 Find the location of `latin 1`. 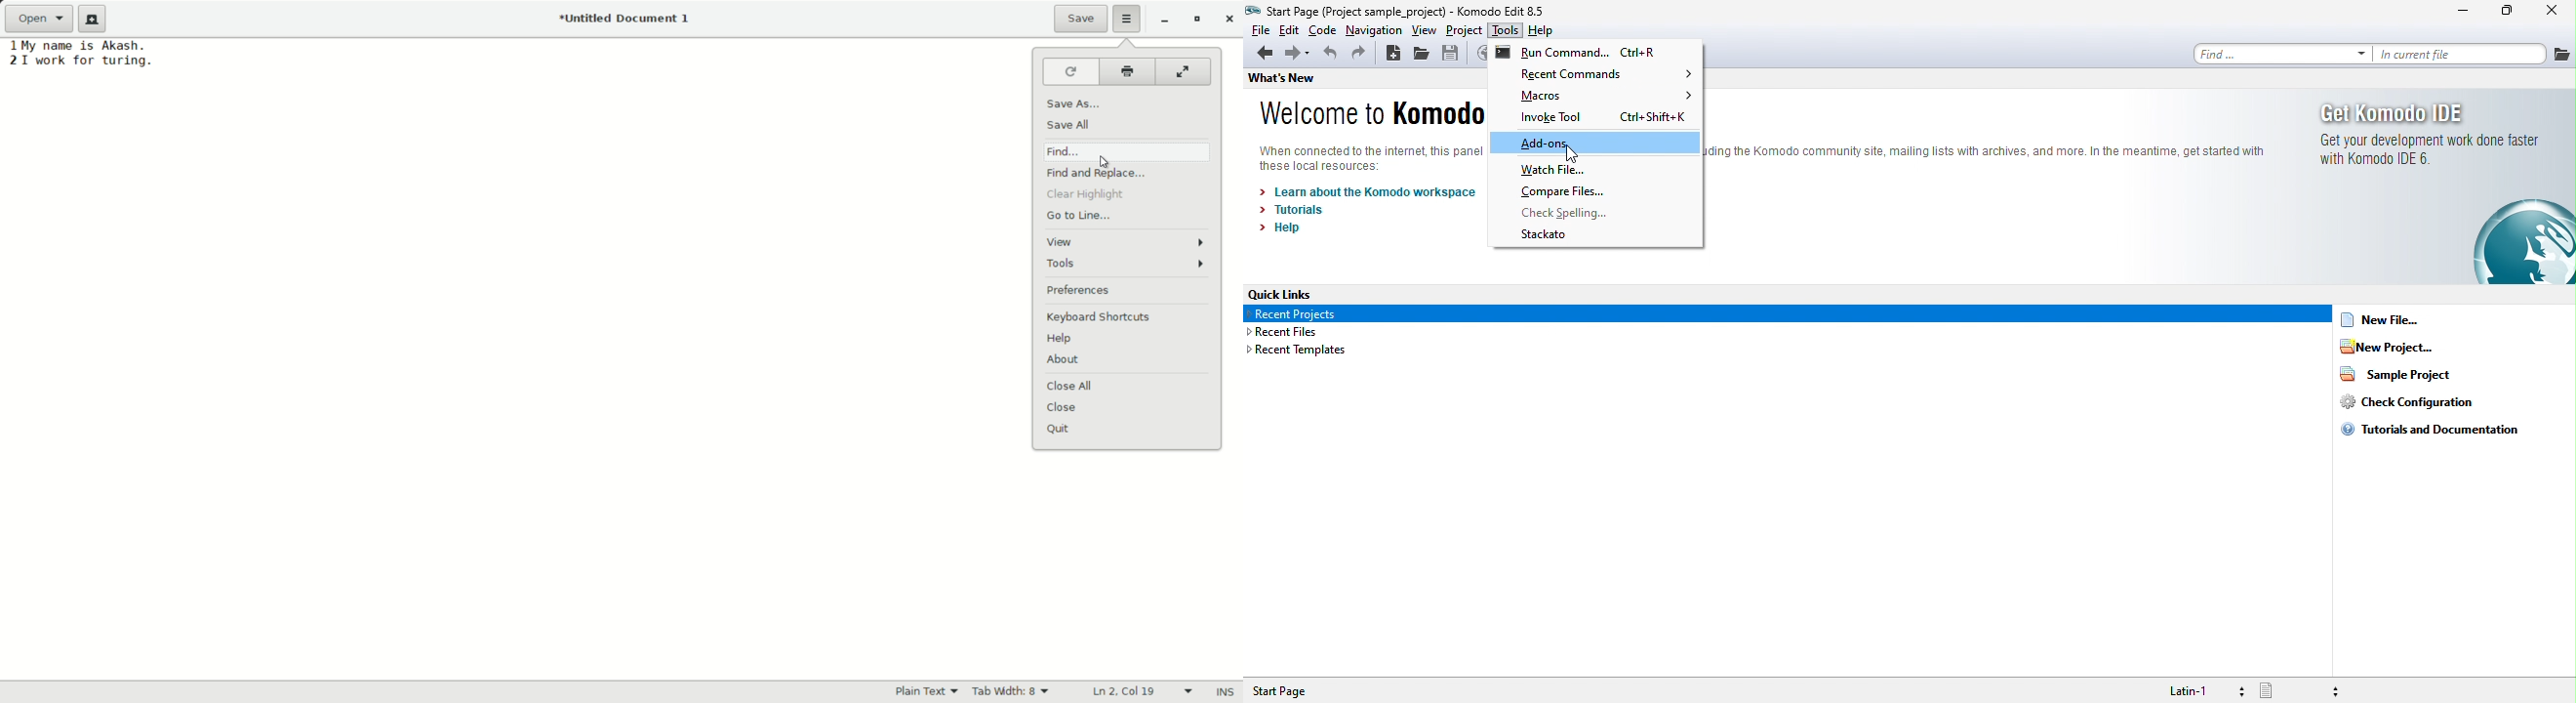

latin 1 is located at coordinates (2194, 689).